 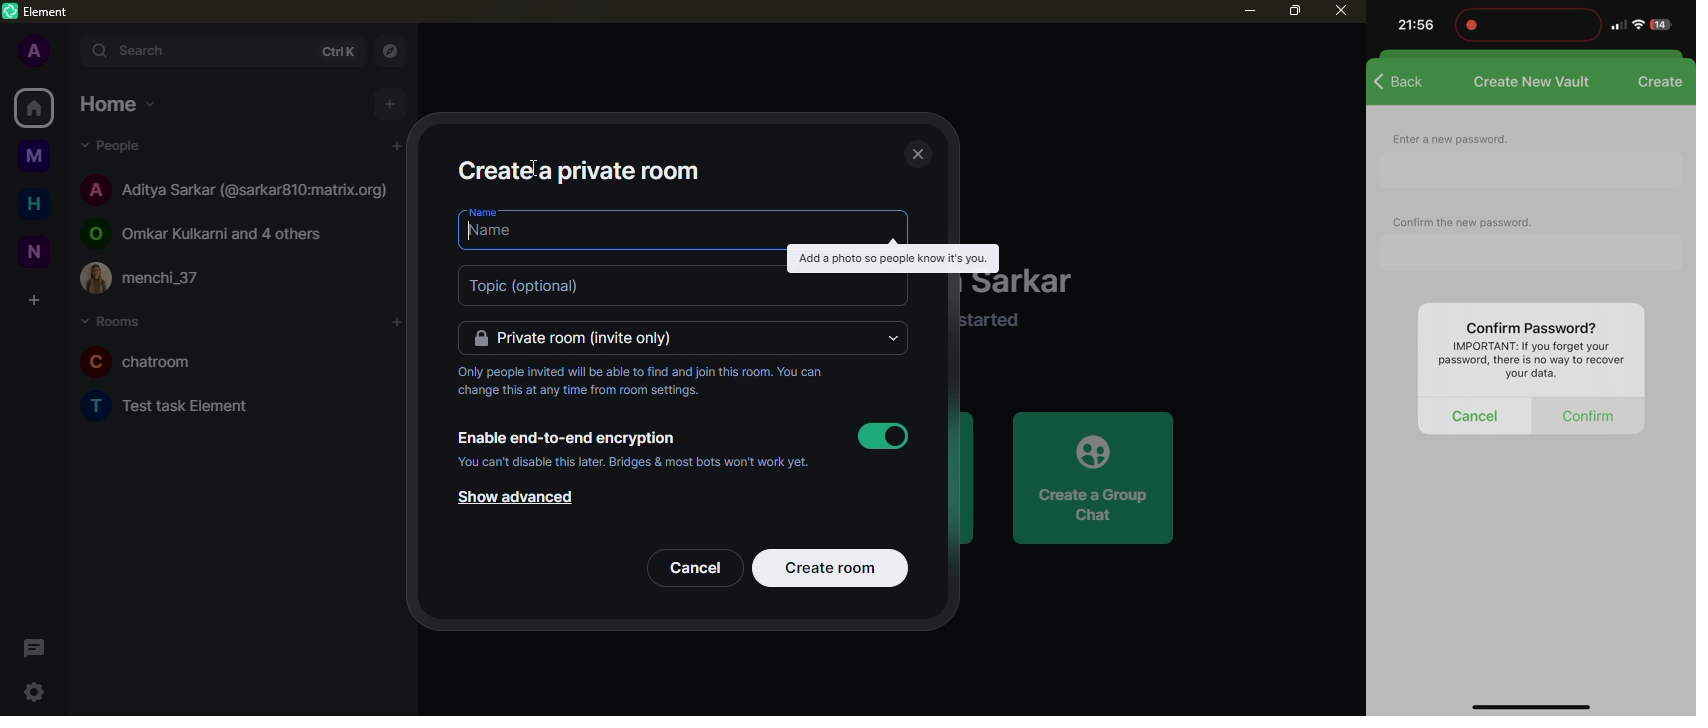 What do you see at coordinates (506, 232) in the screenshot?
I see `name` at bounding box center [506, 232].